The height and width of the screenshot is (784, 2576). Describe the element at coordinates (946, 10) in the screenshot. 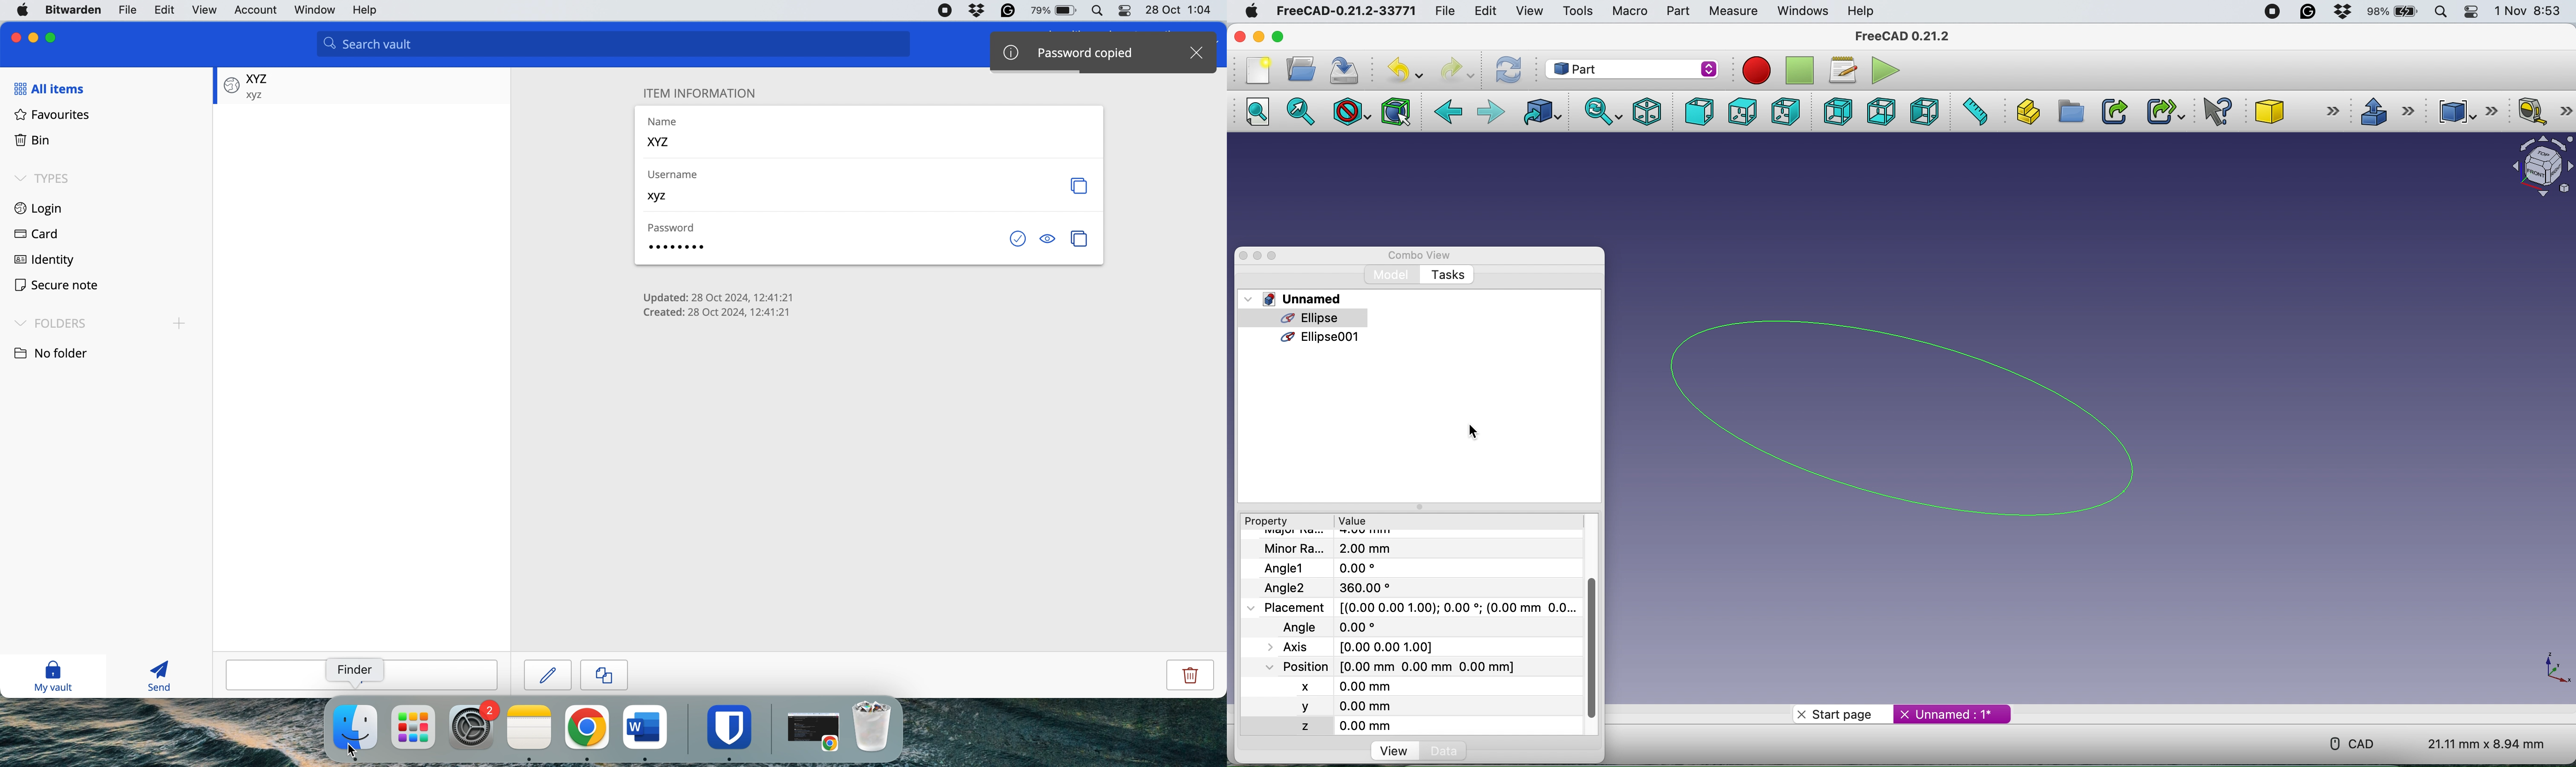

I see `screen recorder` at that location.